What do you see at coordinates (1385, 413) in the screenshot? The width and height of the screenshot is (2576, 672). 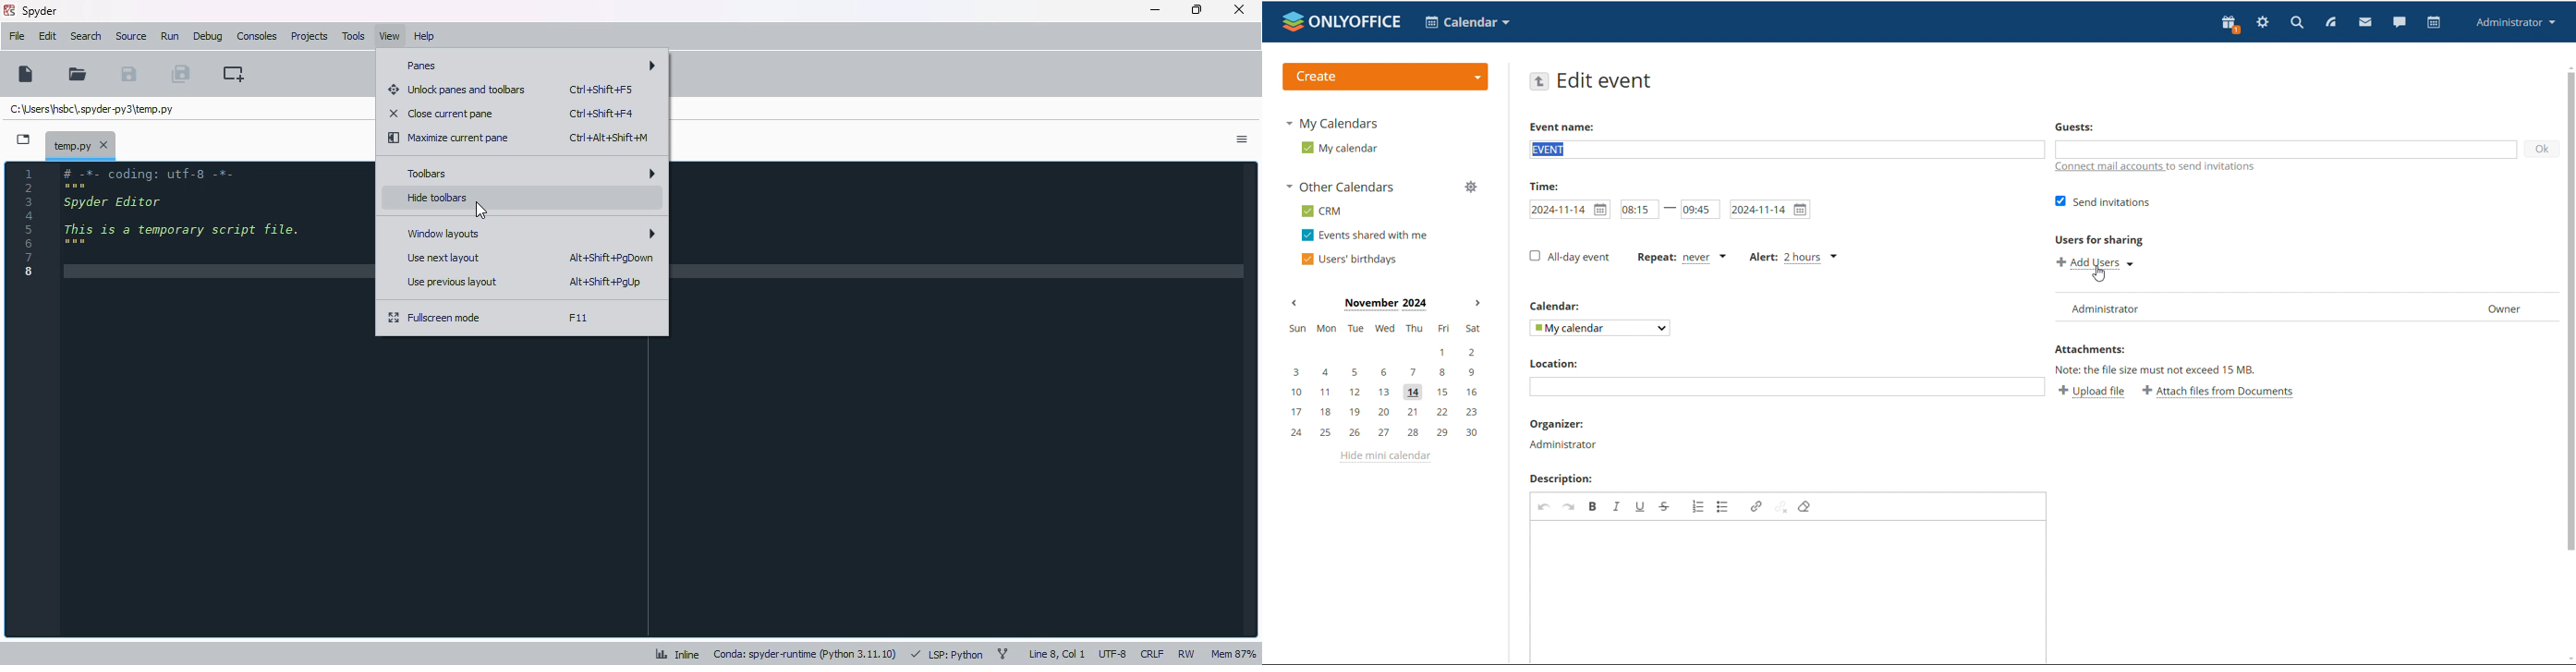 I see `17, 18, 19, 20, 21, 22, 23` at bounding box center [1385, 413].